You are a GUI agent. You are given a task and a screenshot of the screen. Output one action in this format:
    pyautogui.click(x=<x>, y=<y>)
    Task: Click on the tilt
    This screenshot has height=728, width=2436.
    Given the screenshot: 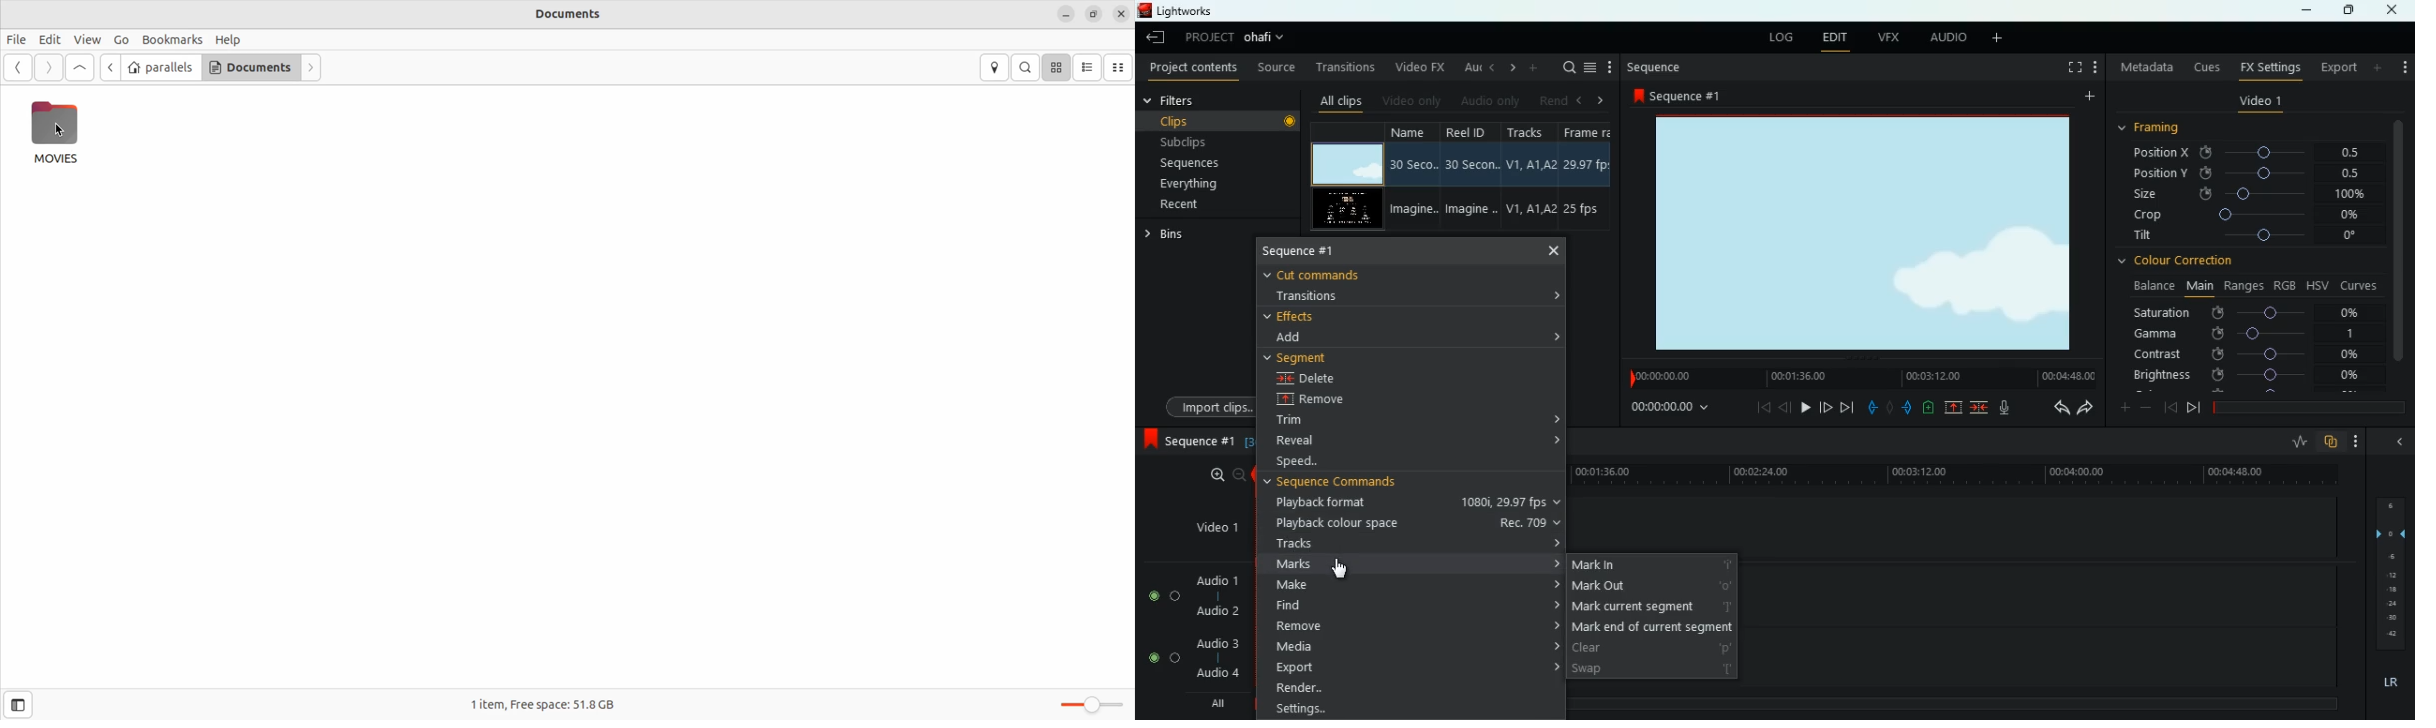 What is the action you would take?
    pyautogui.click(x=2247, y=238)
    